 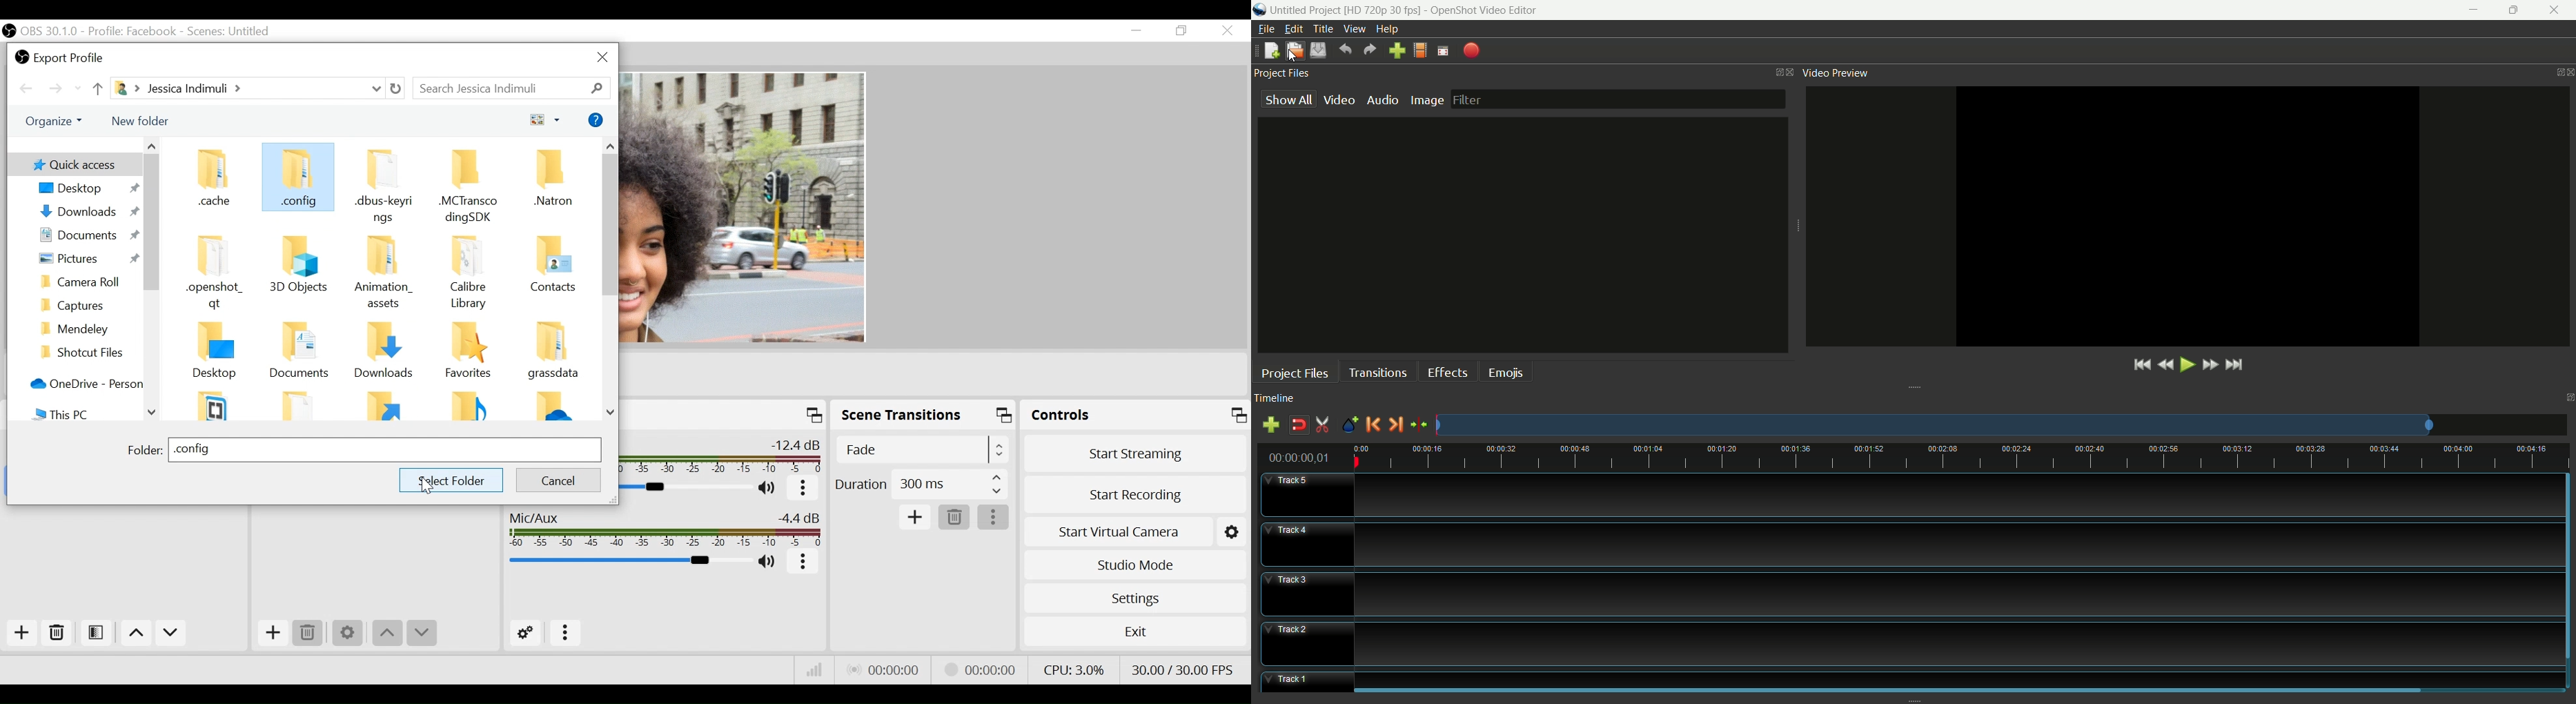 What do you see at coordinates (558, 478) in the screenshot?
I see `Cancel` at bounding box center [558, 478].